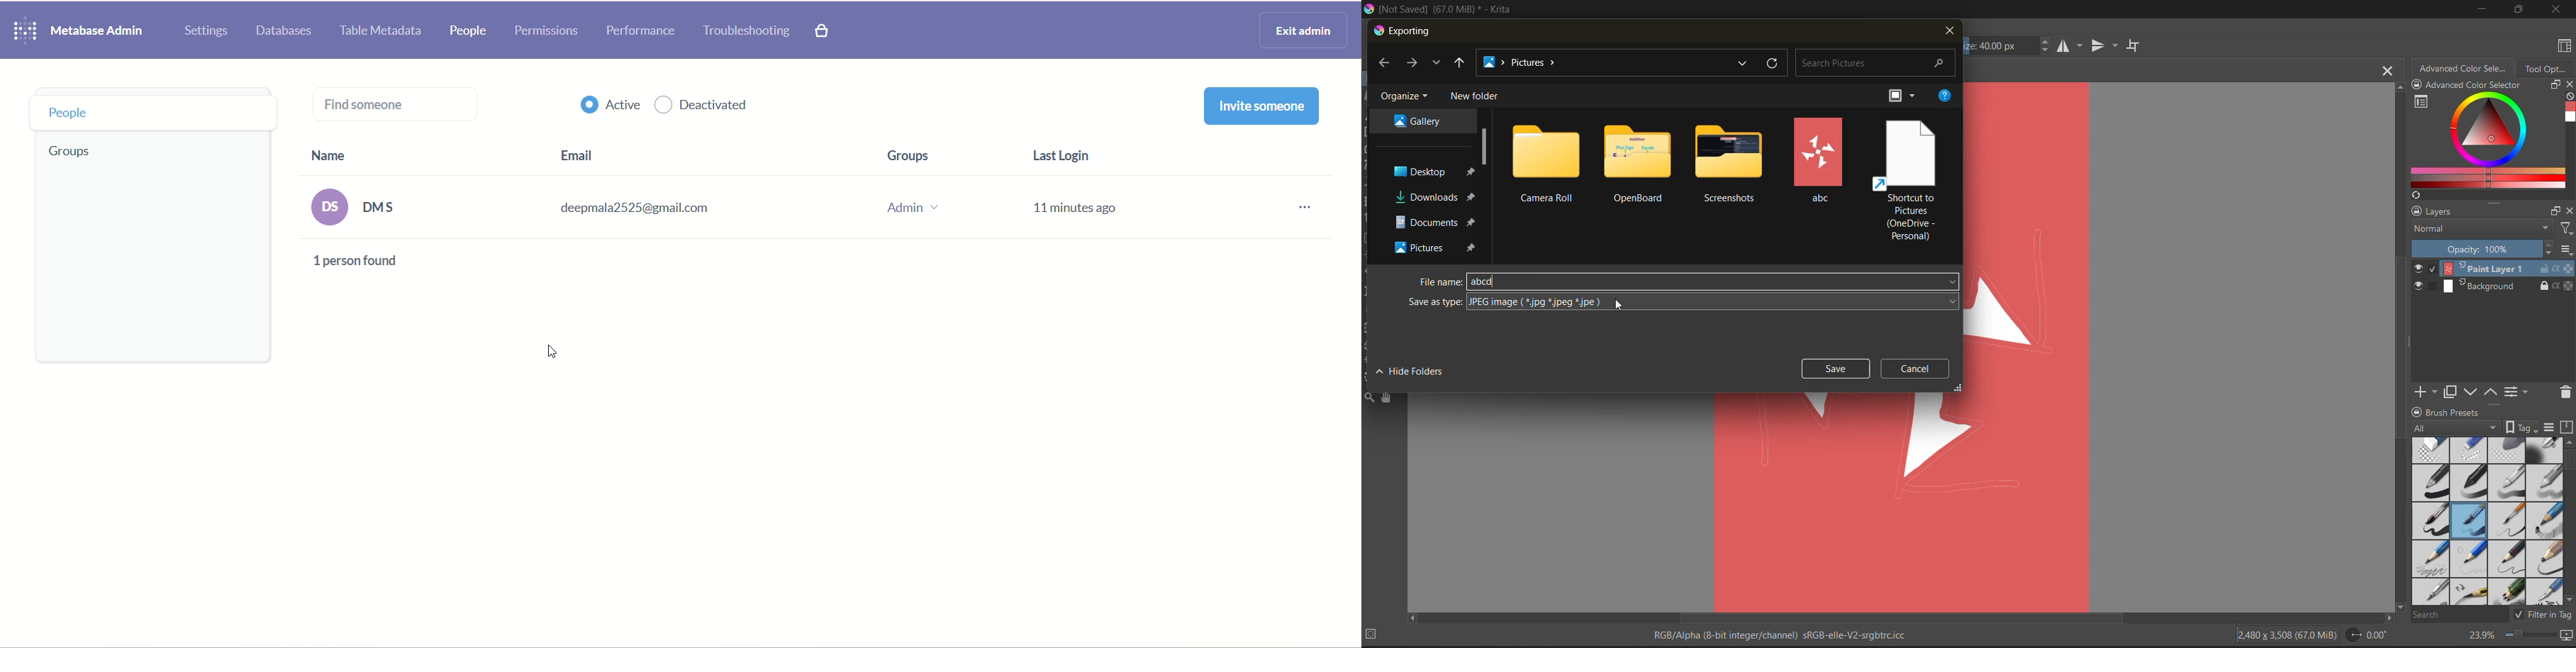 This screenshot has width=2576, height=672. I want to click on folders and files, so click(1730, 165).